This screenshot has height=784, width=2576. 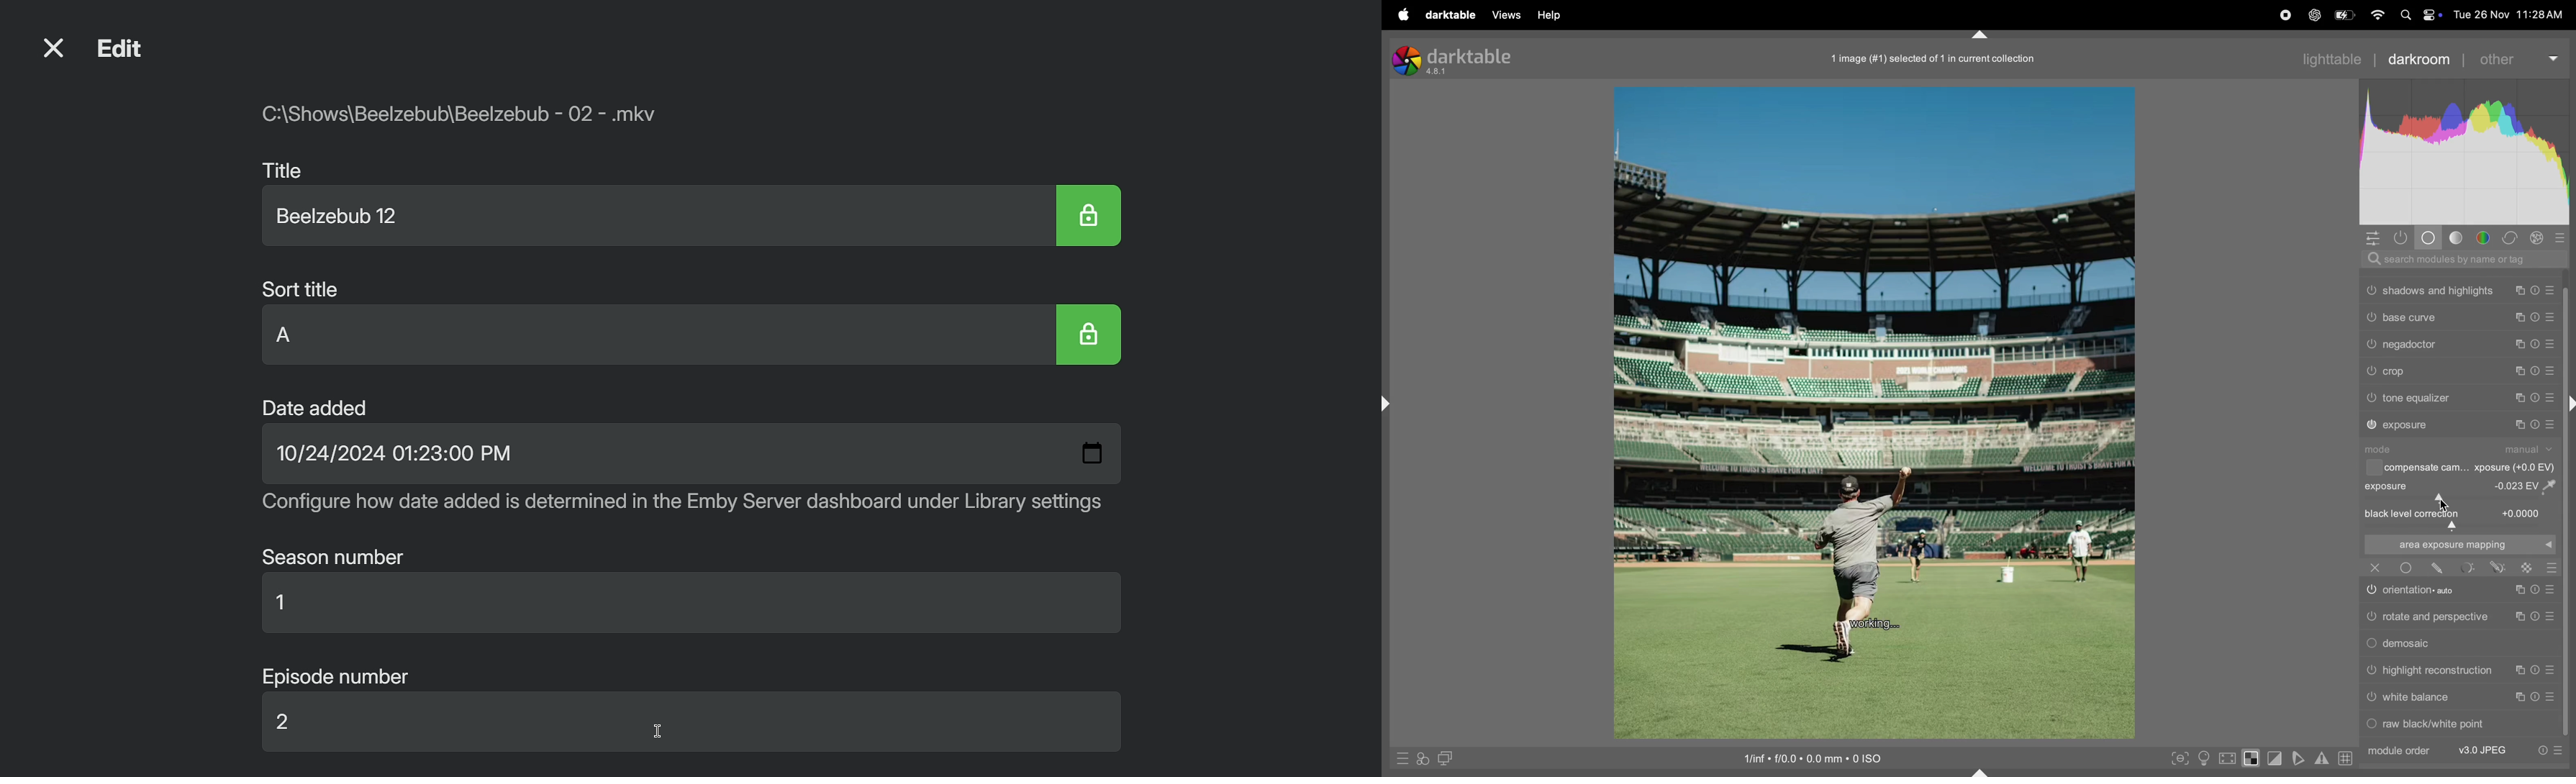 I want to click on iso, so click(x=1807, y=757).